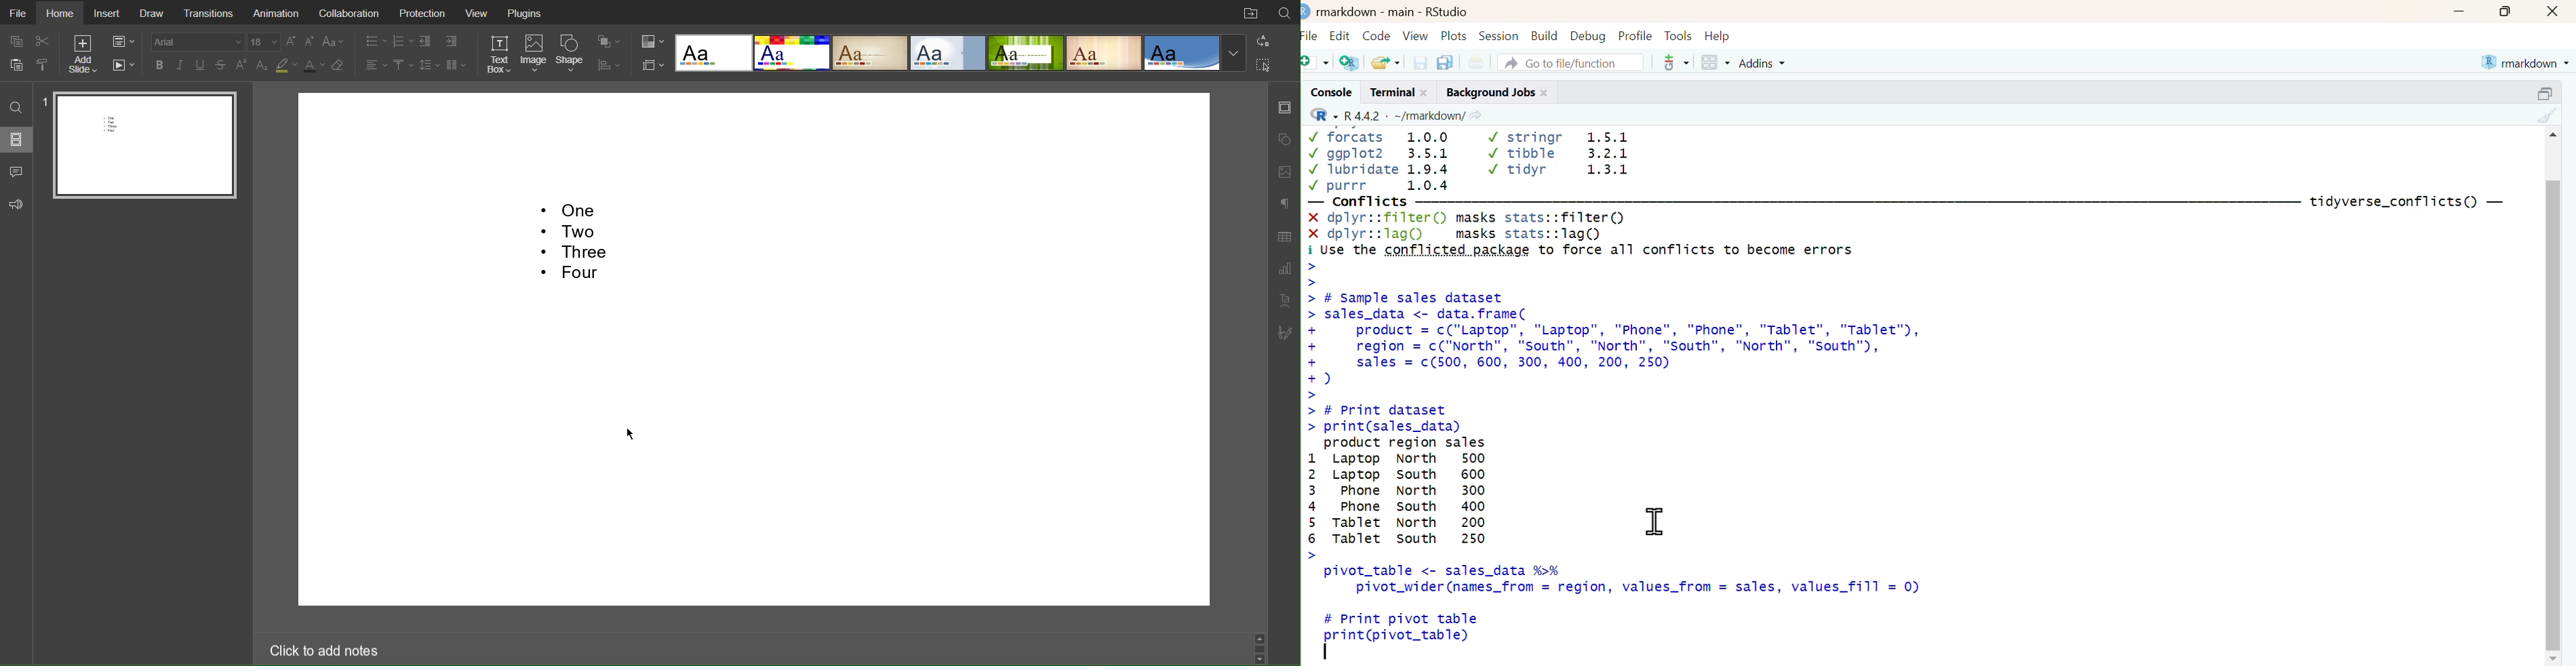 The image size is (2576, 672). What do you see at coordinates (449, 41) in the screenshot?
I see `Increase Indent` at bounding box center [449, 41].